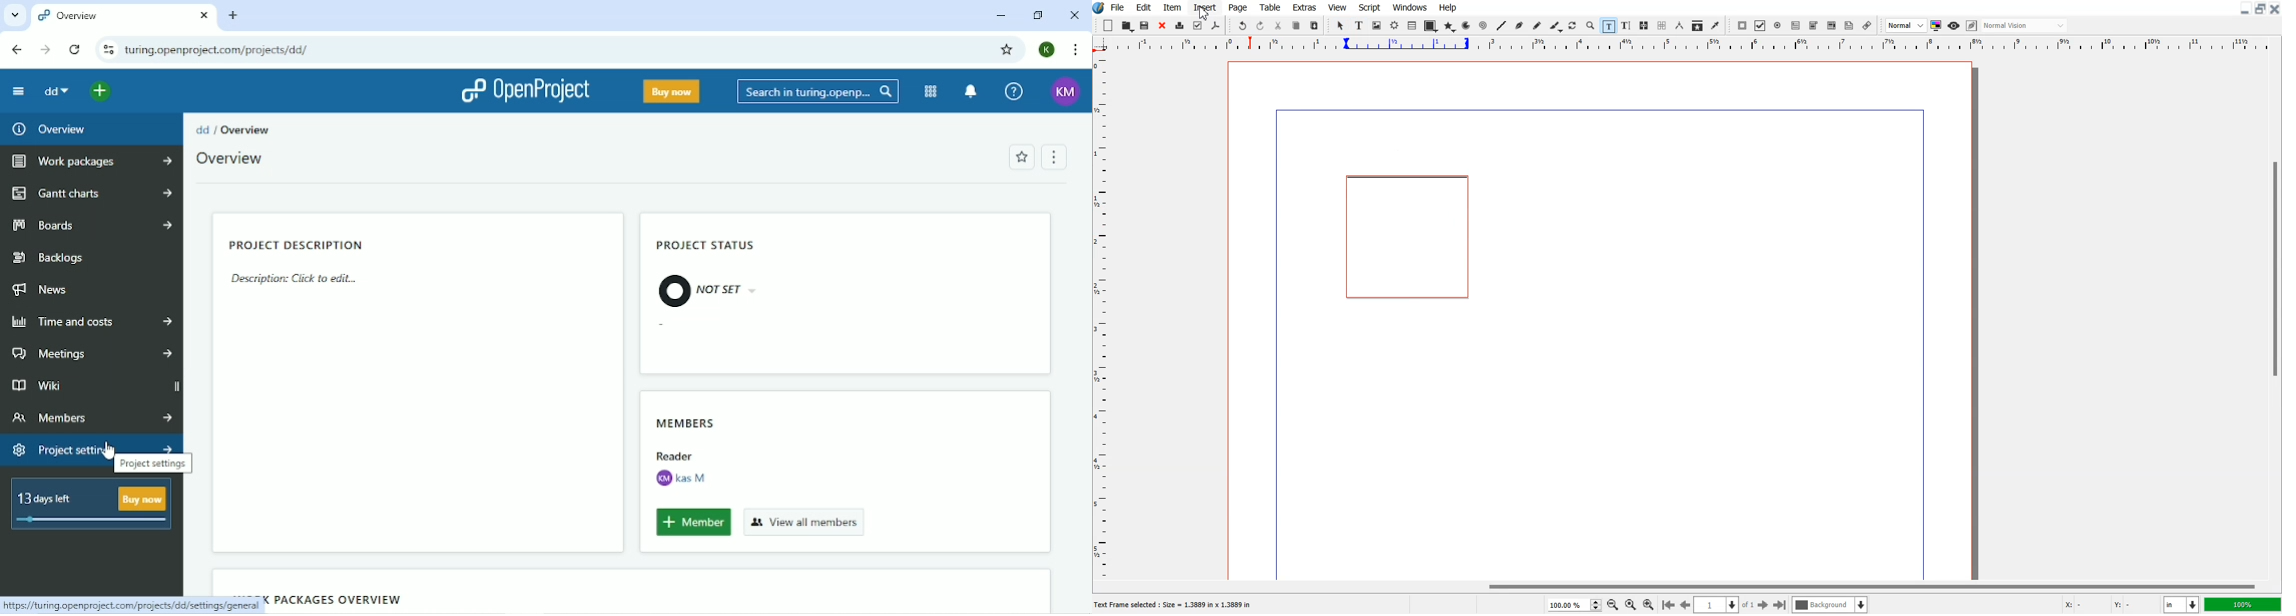 The image size is (2296, 616). What do you see at coordinates (1663, 26) in the screenshot?
I see `Unlink text Frame` at bounding box center [1663, 26].